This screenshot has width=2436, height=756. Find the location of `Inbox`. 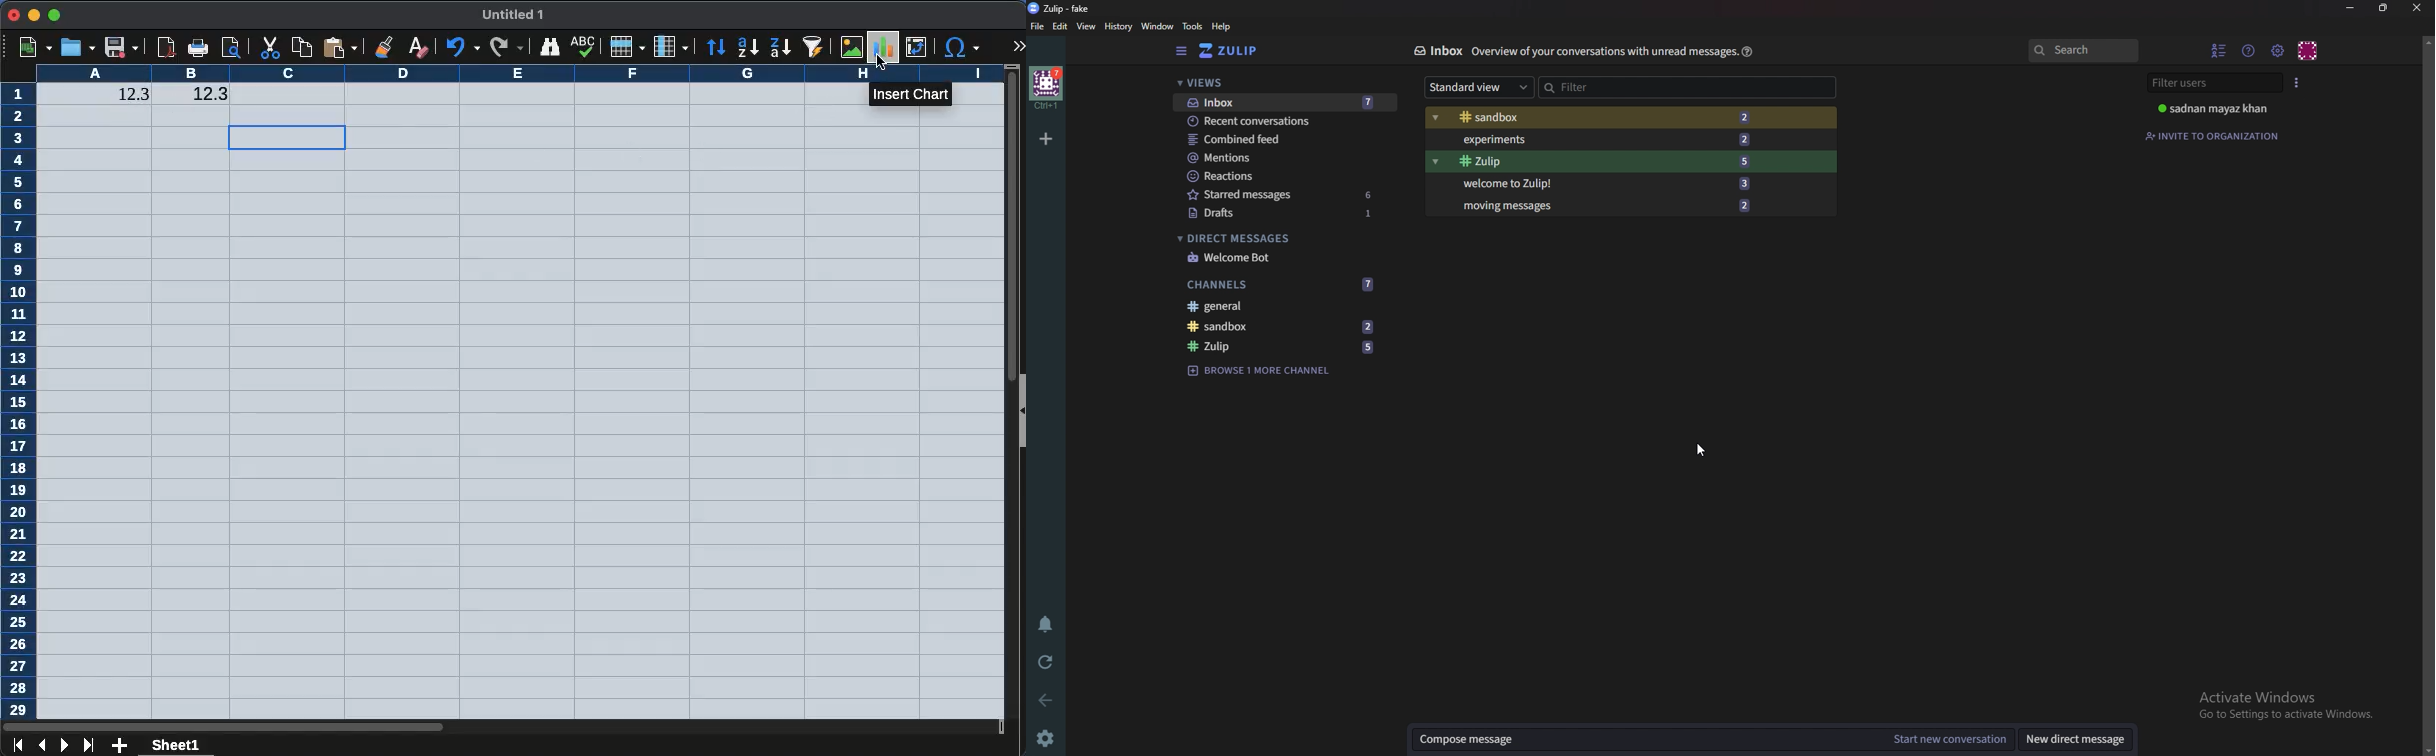

Inbox is located at coordinates (1438, 51).